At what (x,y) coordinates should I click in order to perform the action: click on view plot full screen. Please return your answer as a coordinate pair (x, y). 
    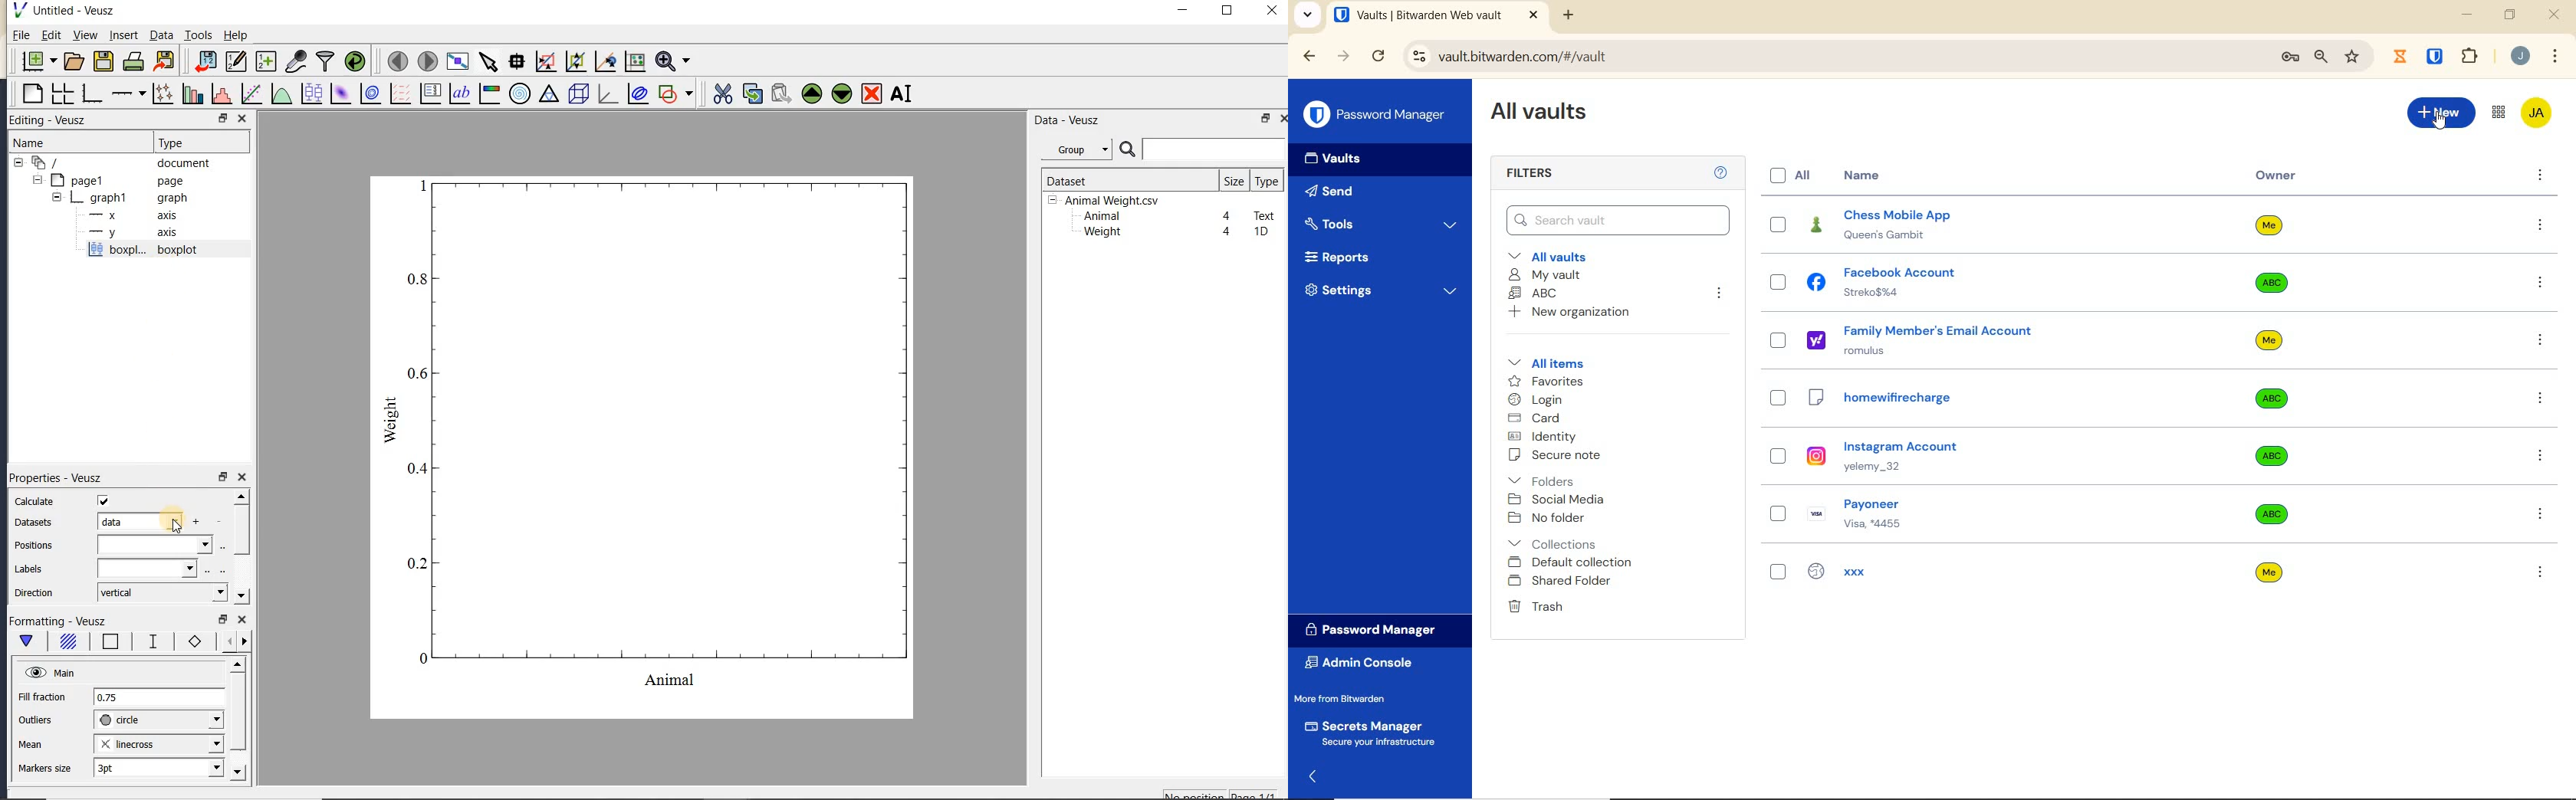
    Looking at the image, I should click on (457, 62).